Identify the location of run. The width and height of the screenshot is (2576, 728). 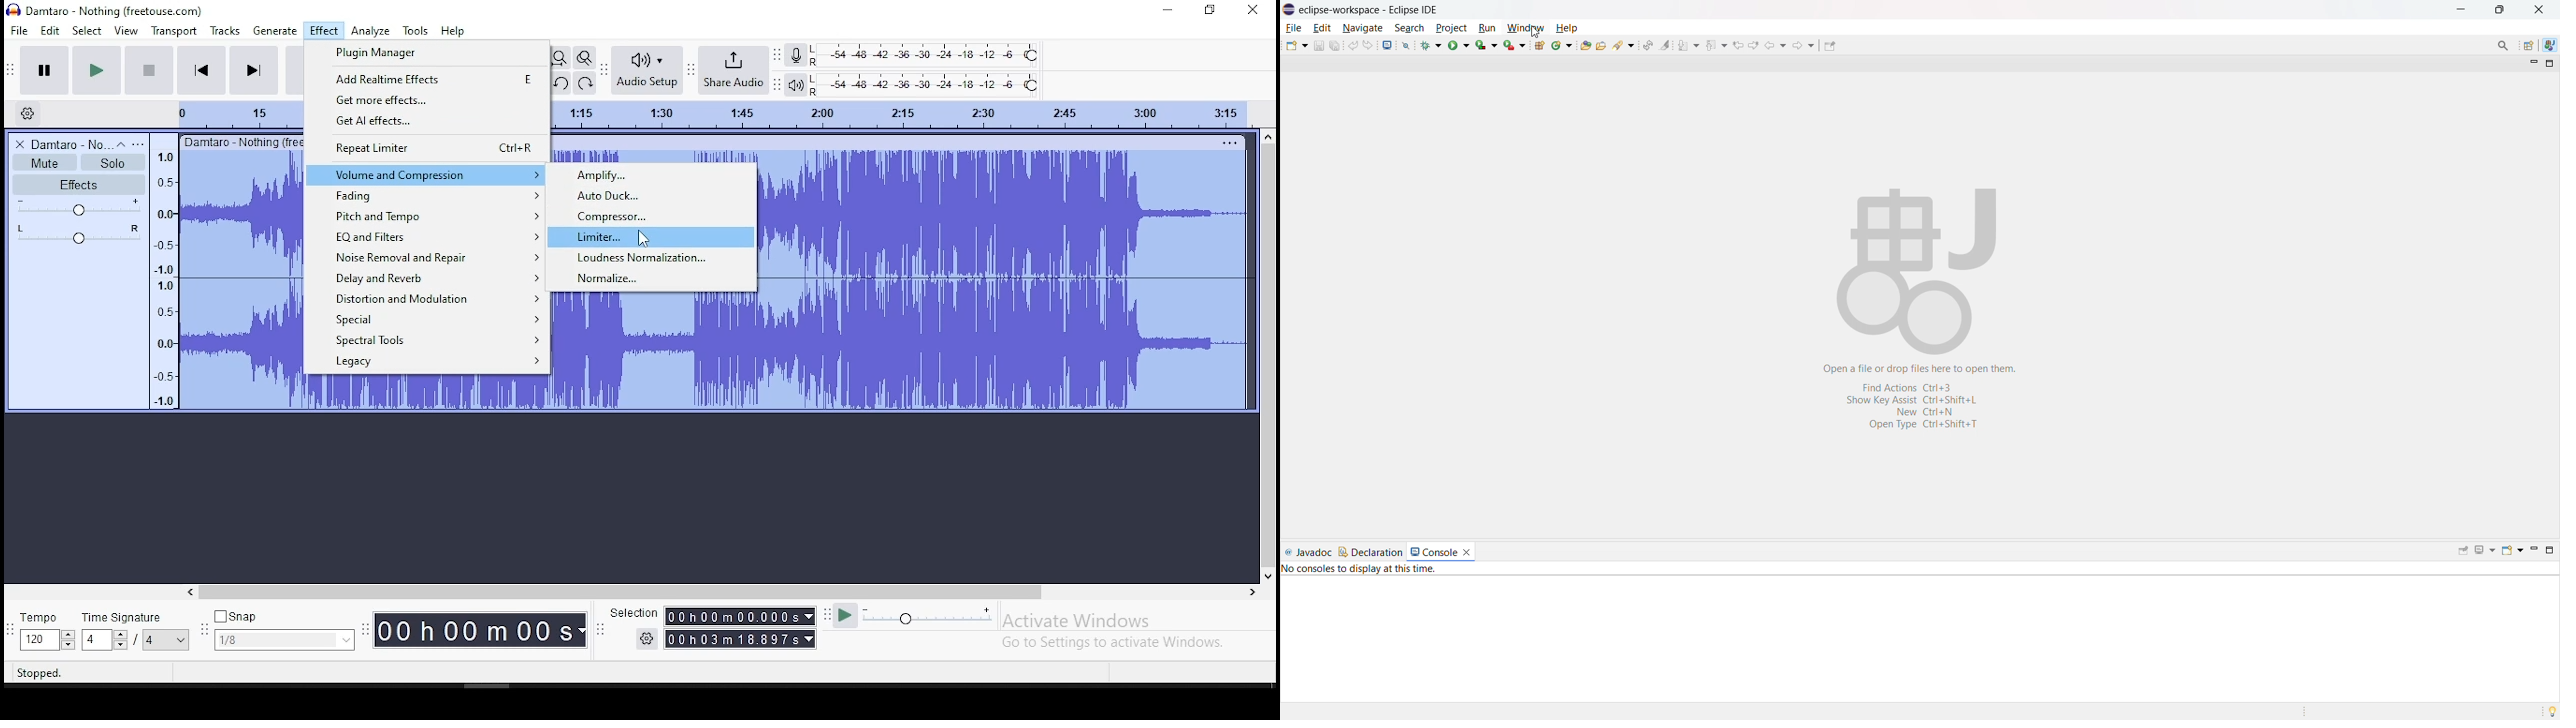
(1487, 28).